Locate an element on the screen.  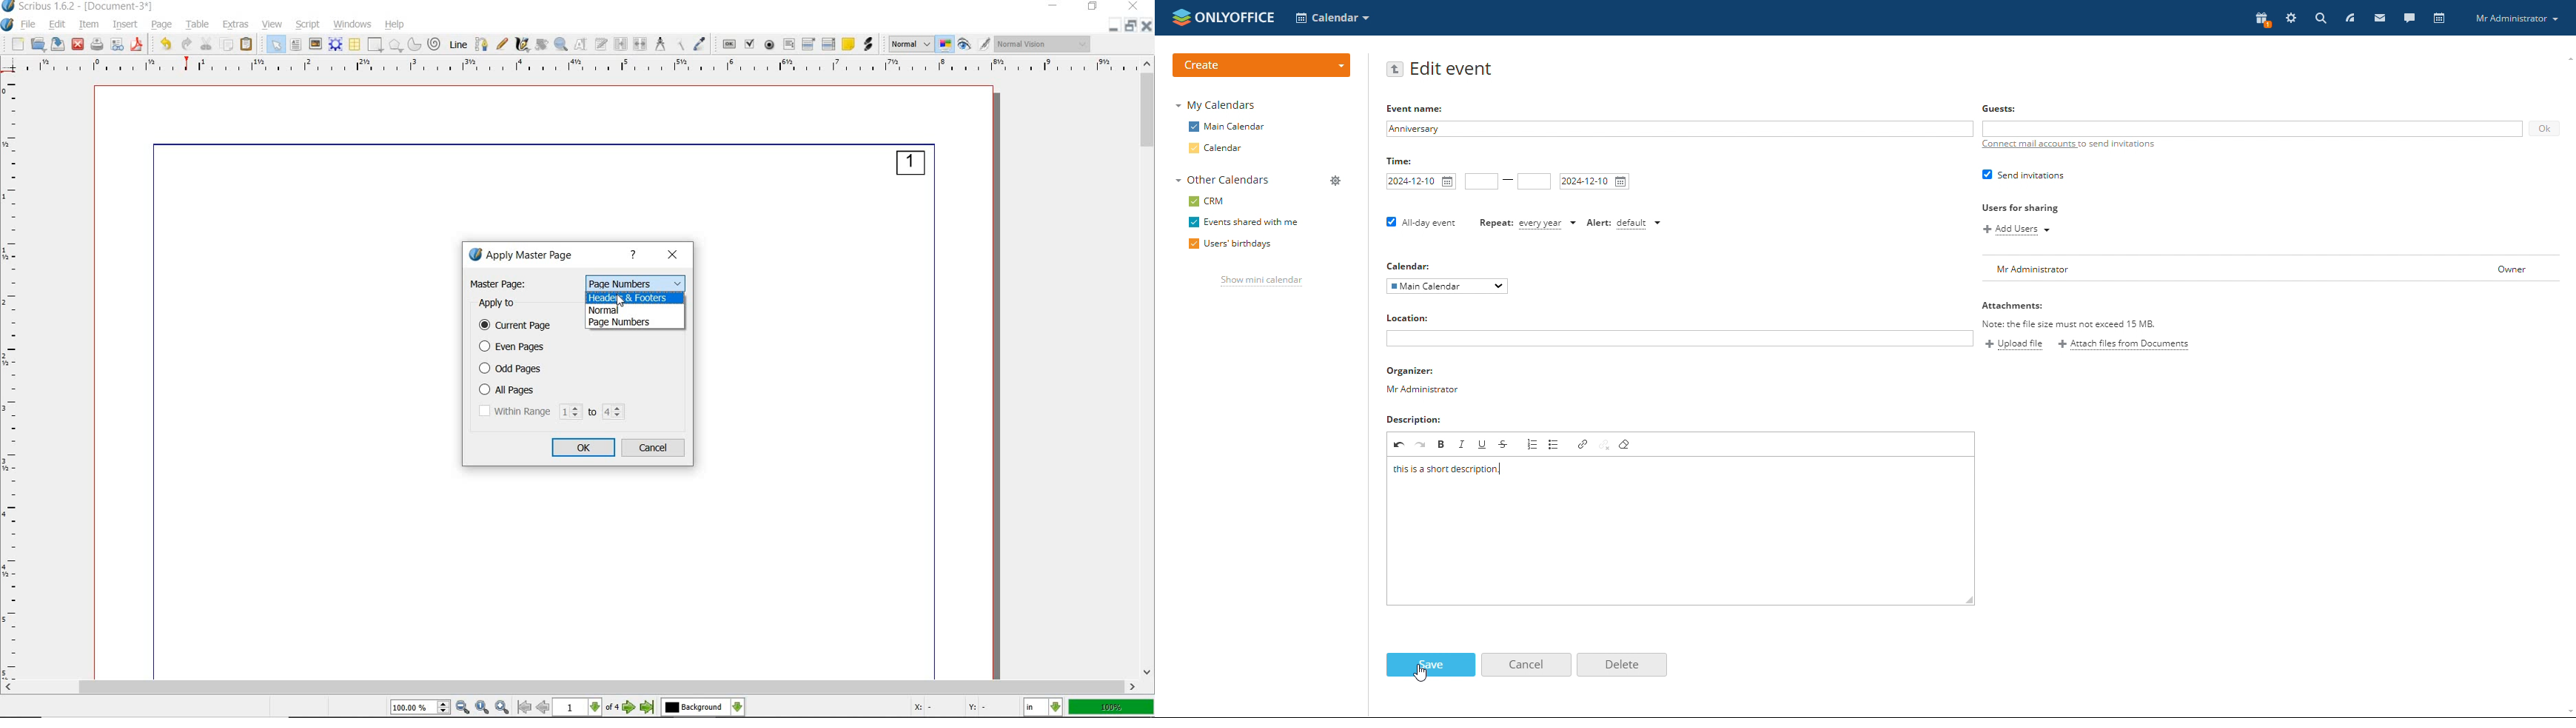
paste is located at coordinates (248, 45).